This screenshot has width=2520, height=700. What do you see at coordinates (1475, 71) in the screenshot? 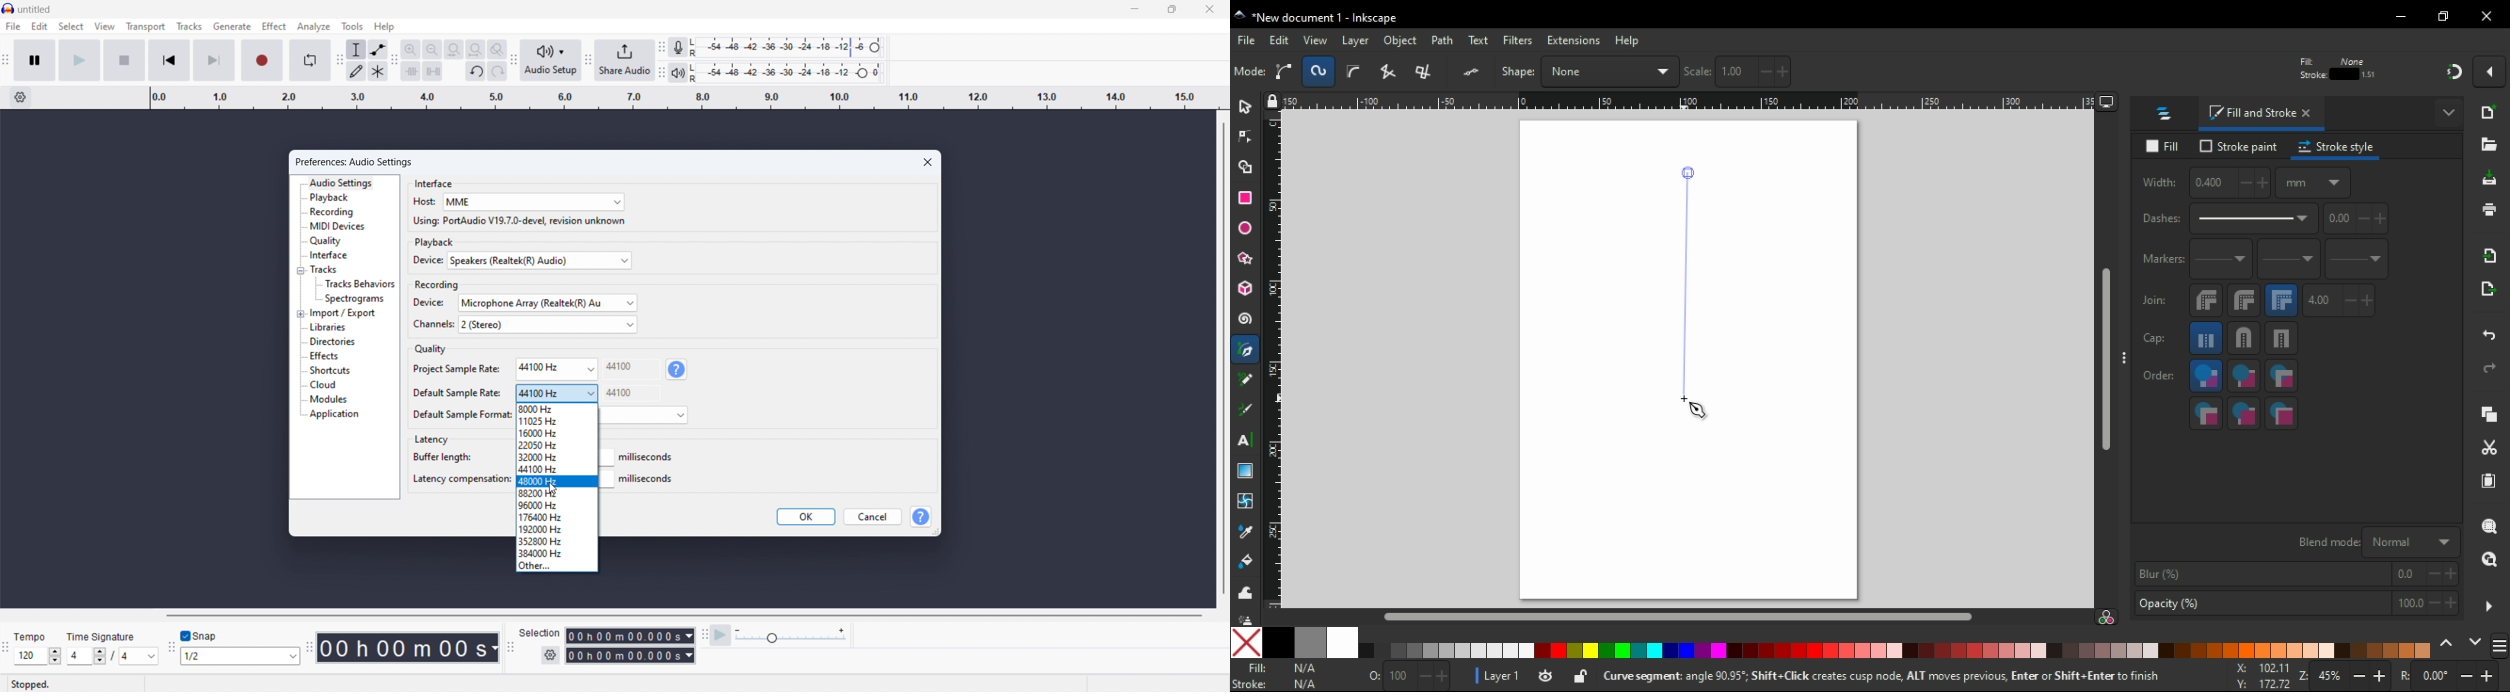
I see `object flip horizontal` at bounding box center [1475, 71].